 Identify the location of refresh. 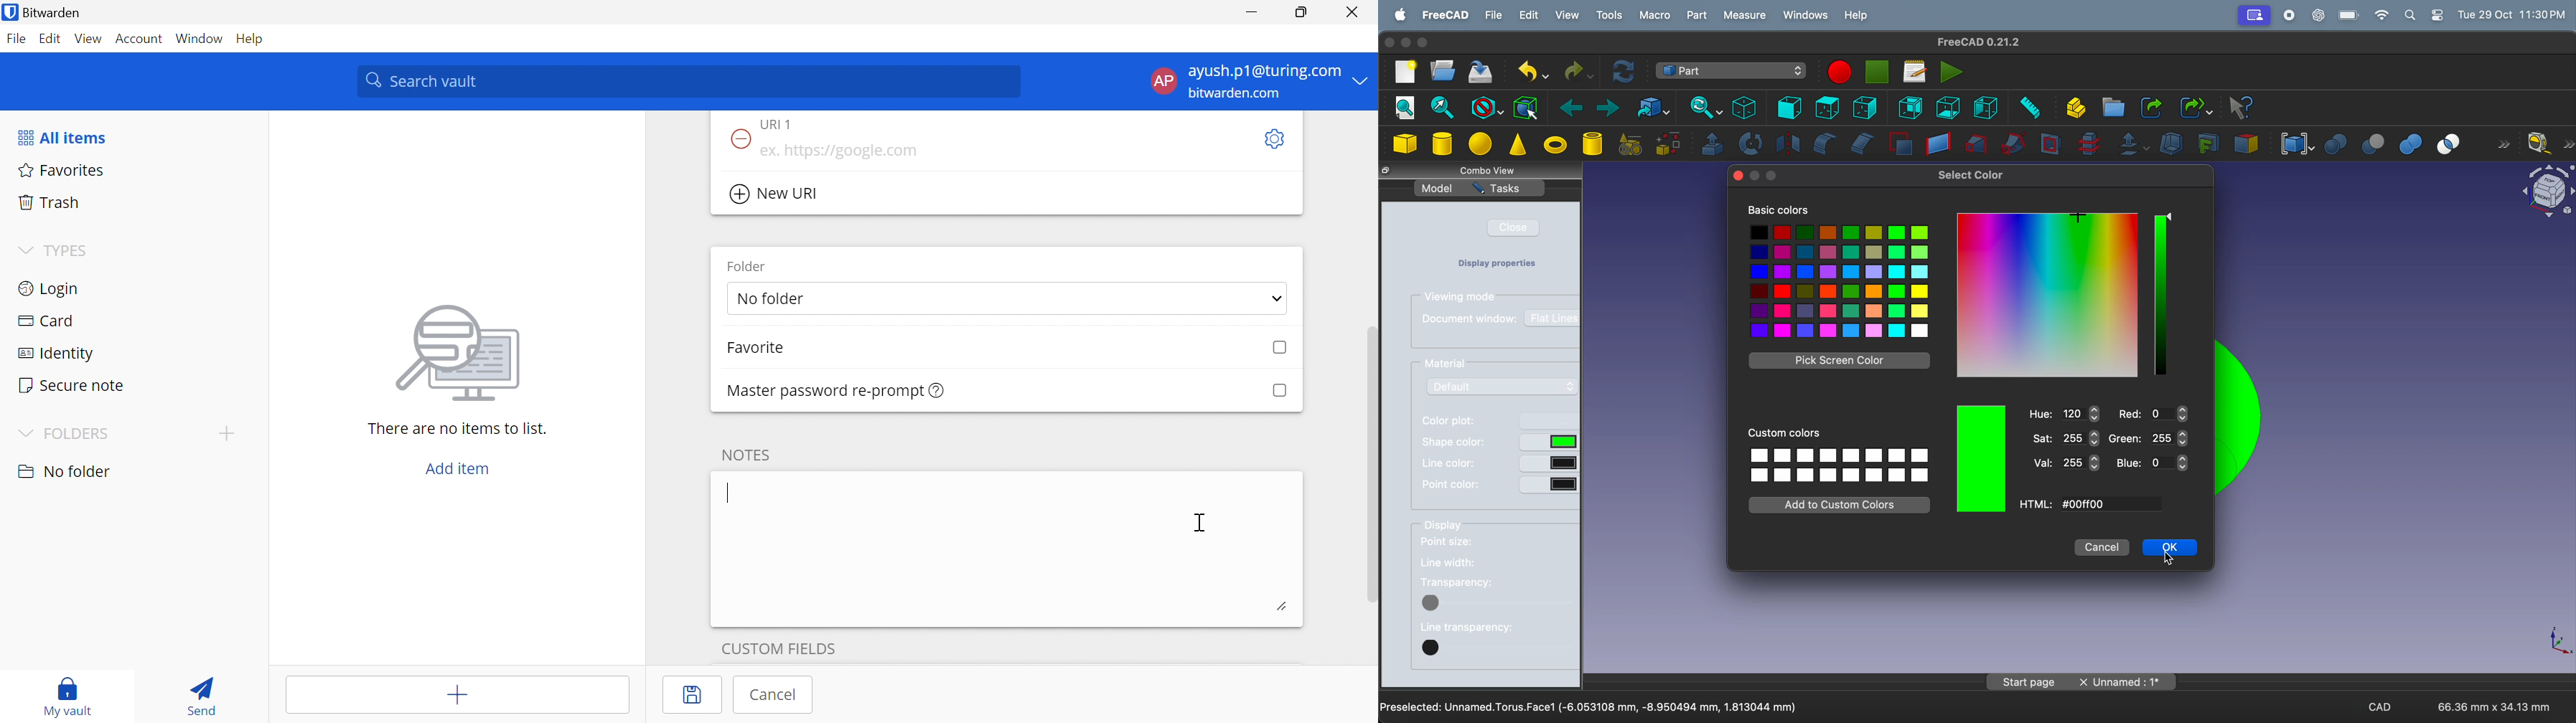
(1625, 73).